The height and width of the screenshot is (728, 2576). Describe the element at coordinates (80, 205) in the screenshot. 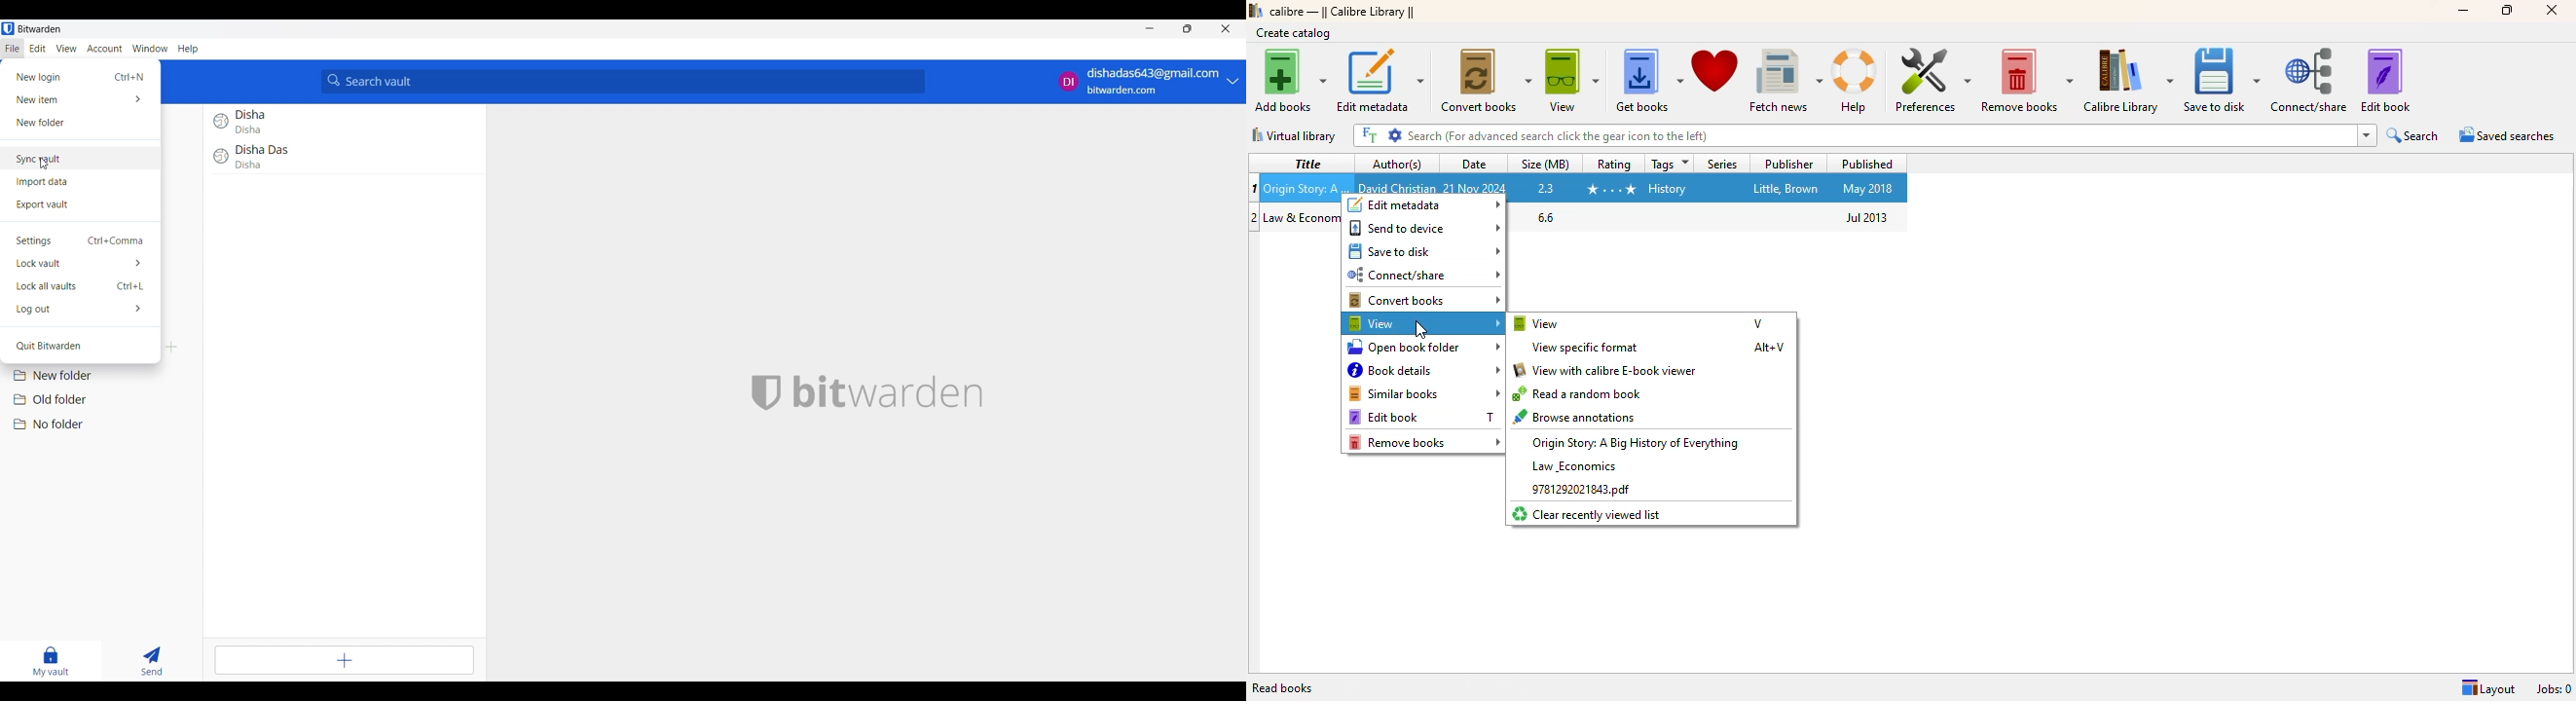

I see `Export vault` at that location.